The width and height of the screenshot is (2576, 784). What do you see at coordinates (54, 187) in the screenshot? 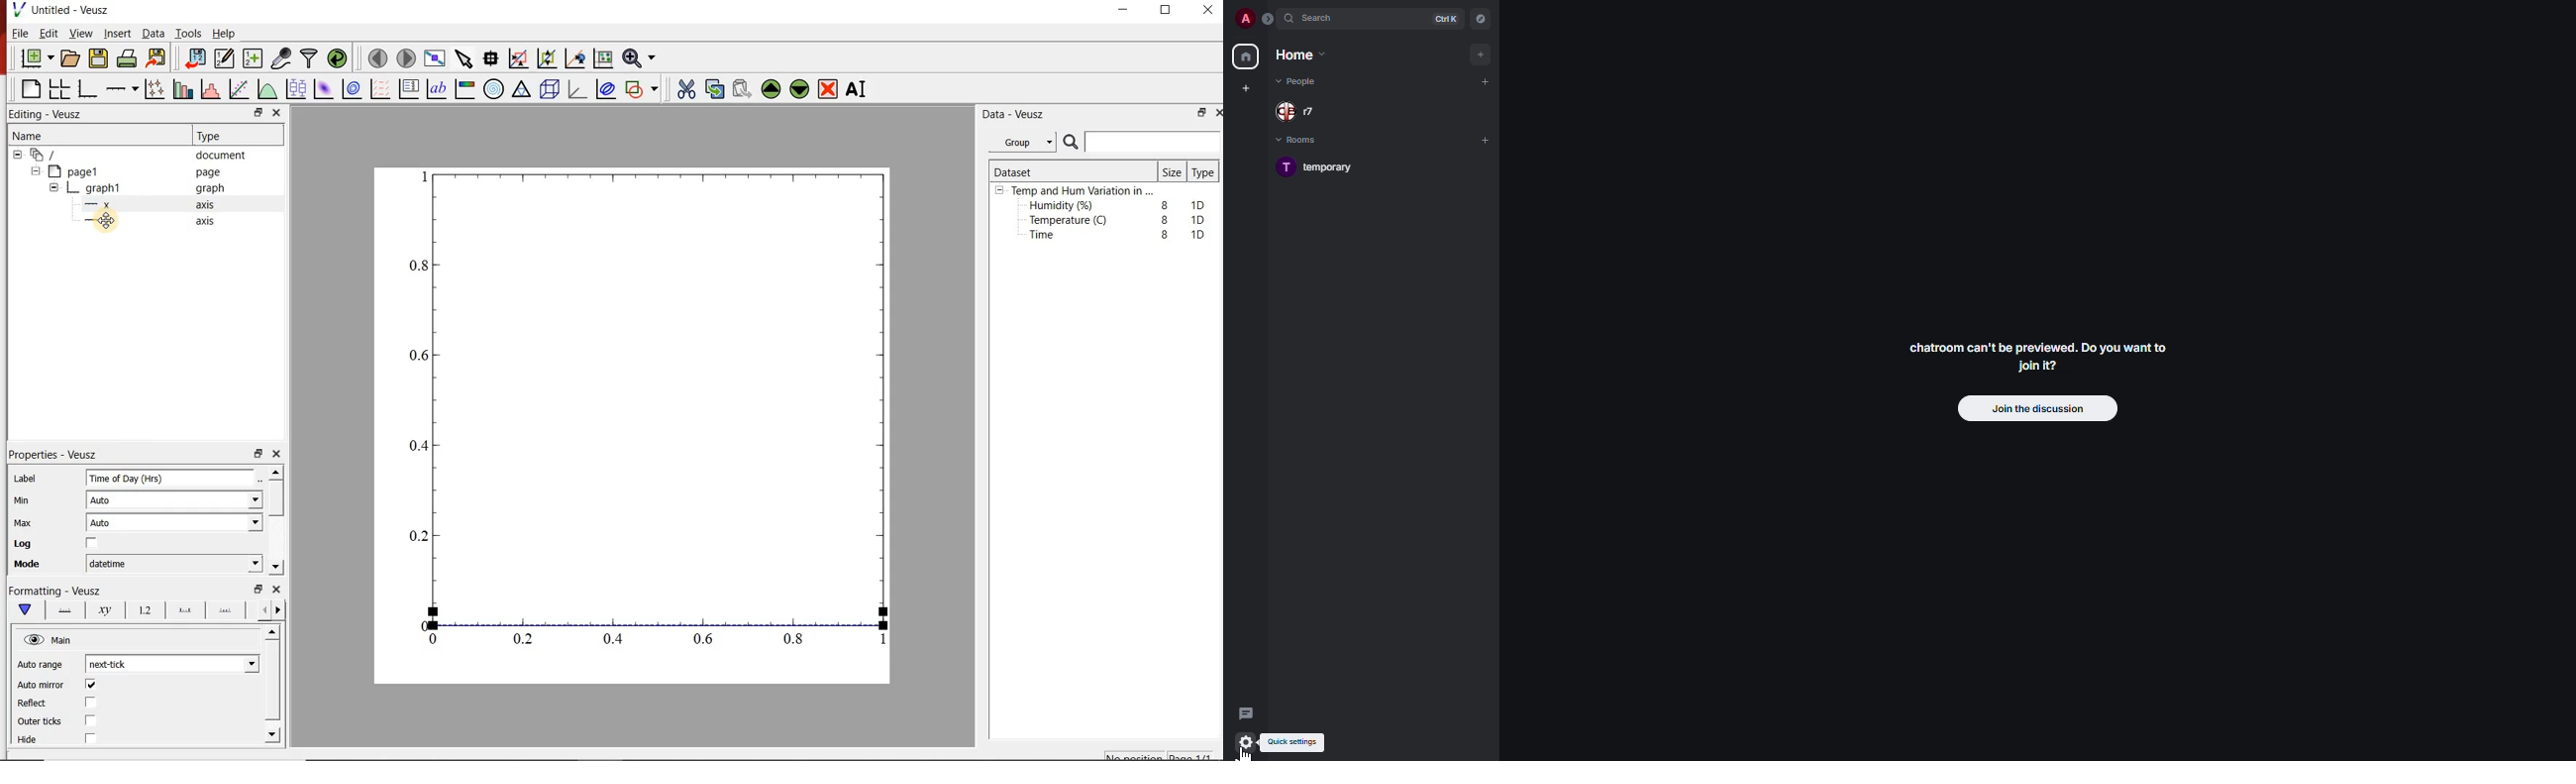
I see `hide sub menu` at bounding box center [54, 187].